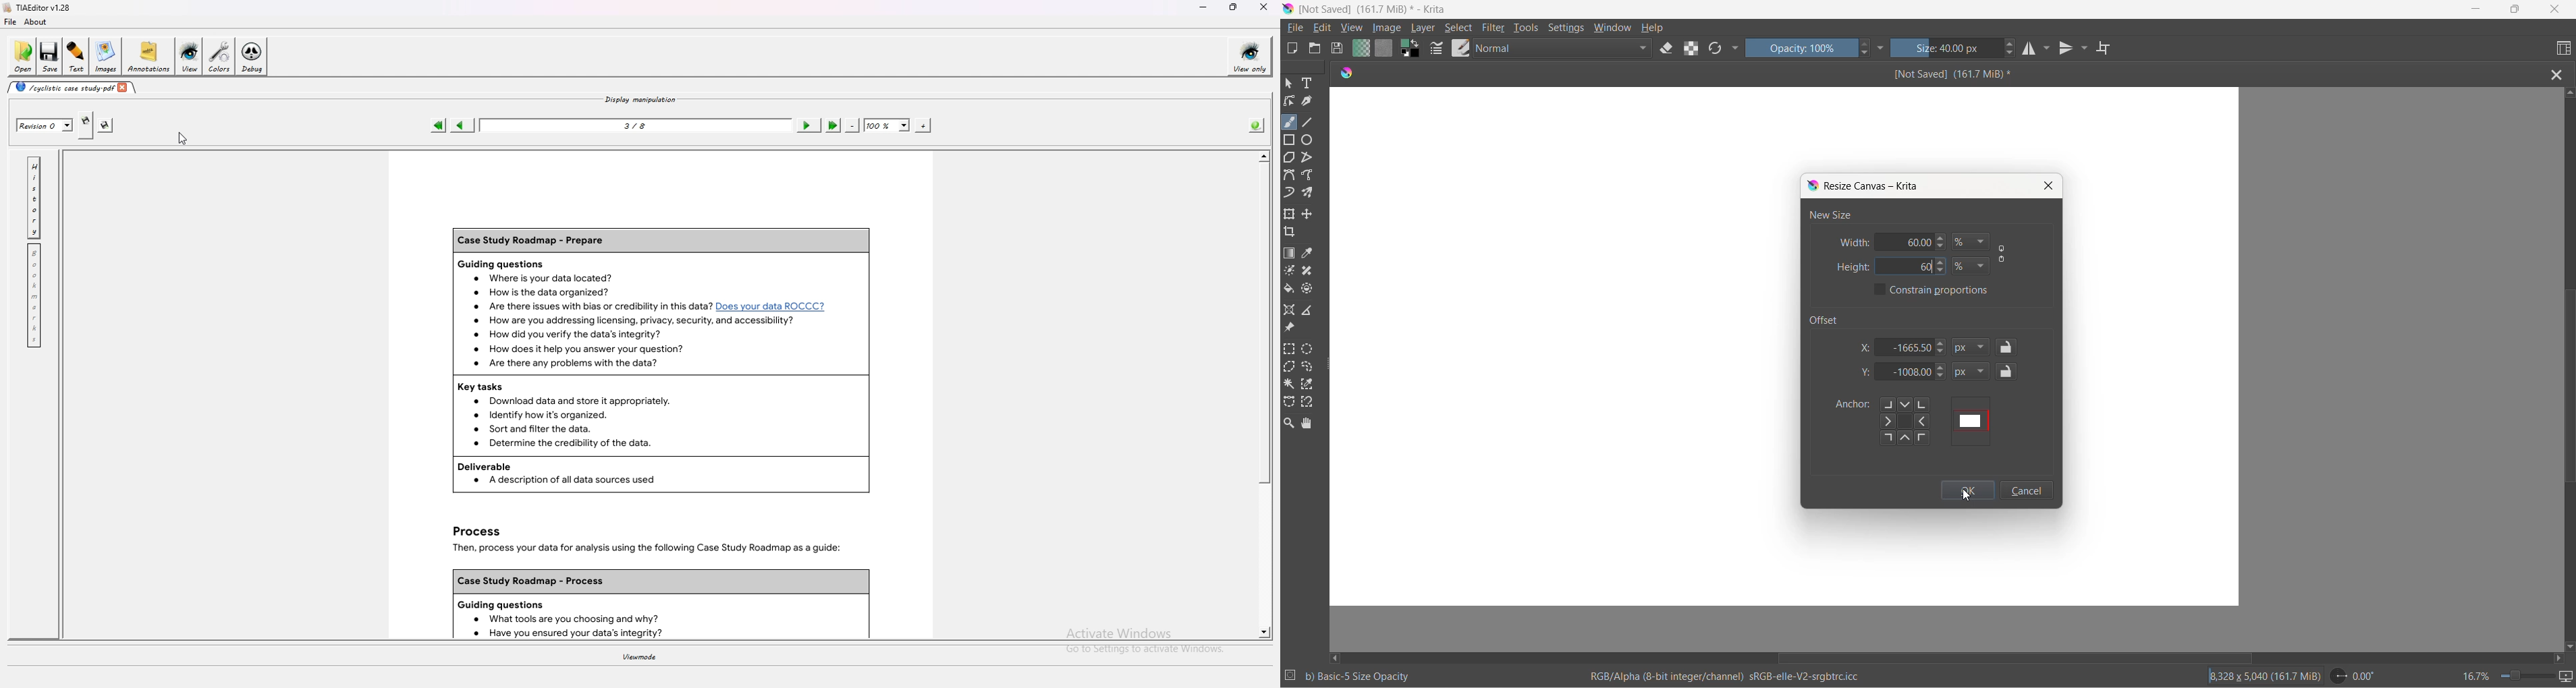  Describe the element at coordinates (1972, 421) in the screenshot. I see `offset using mapping` at that location.